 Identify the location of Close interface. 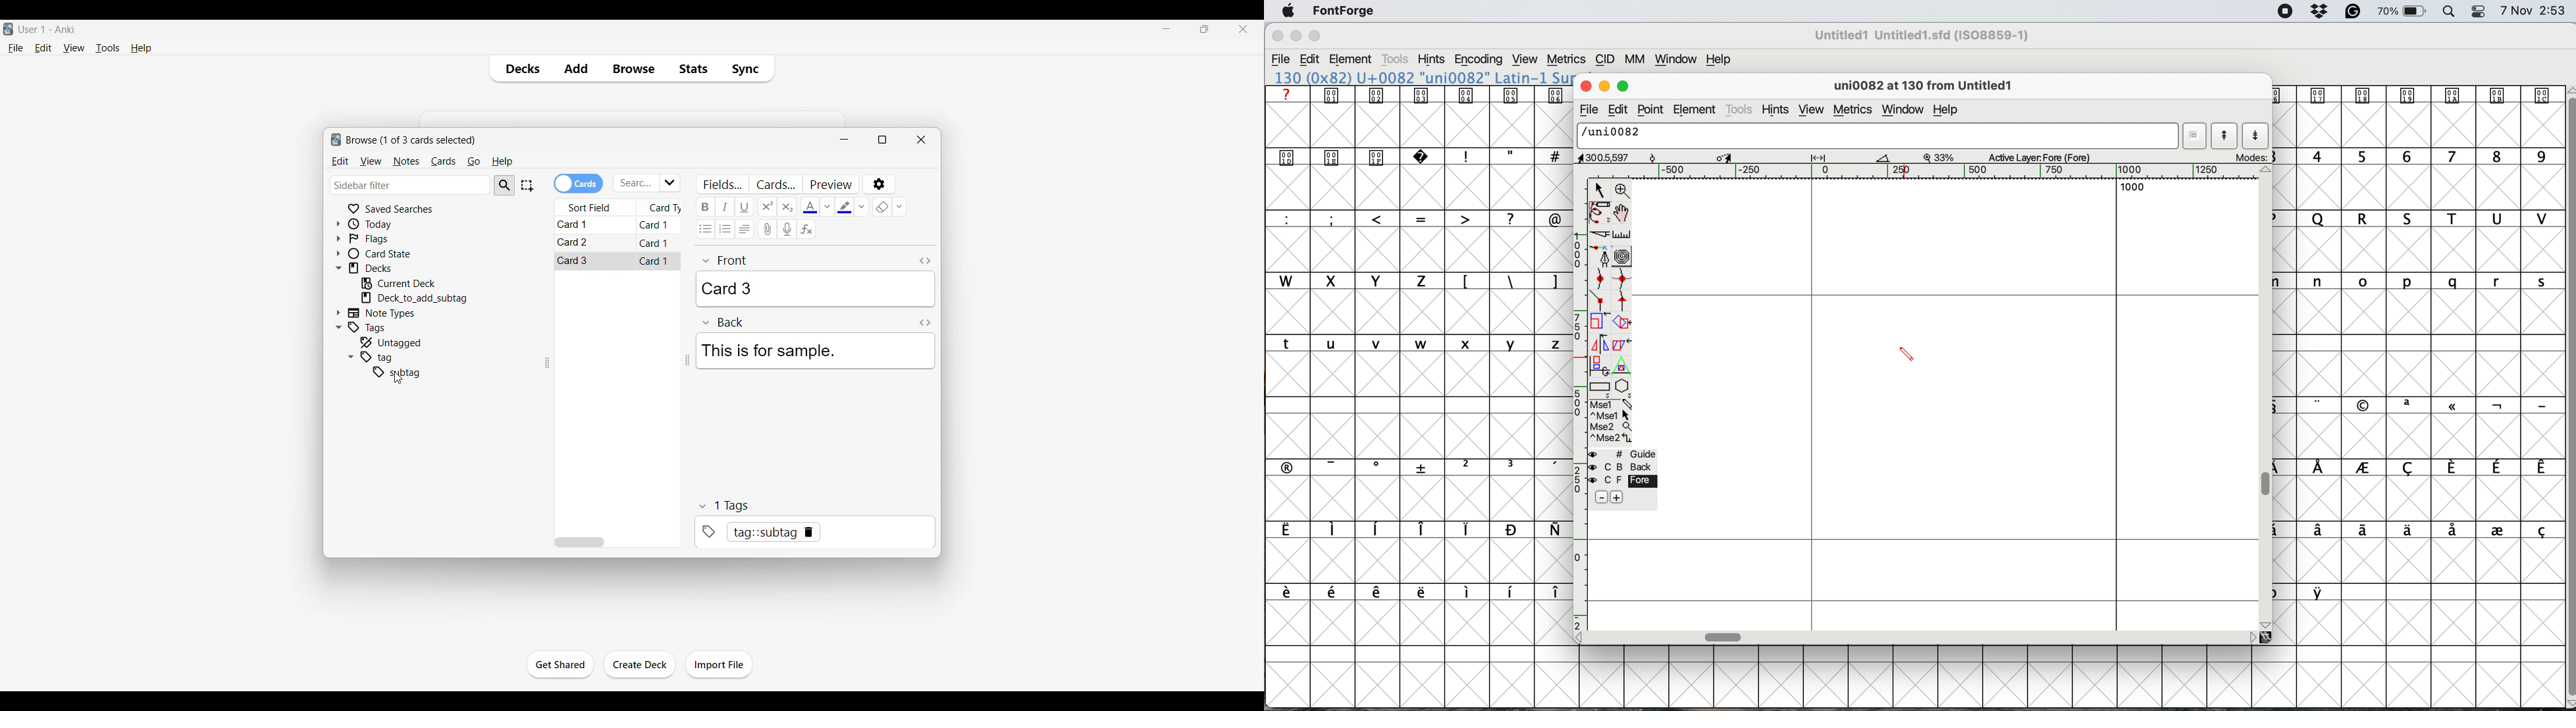
(1243, 29).